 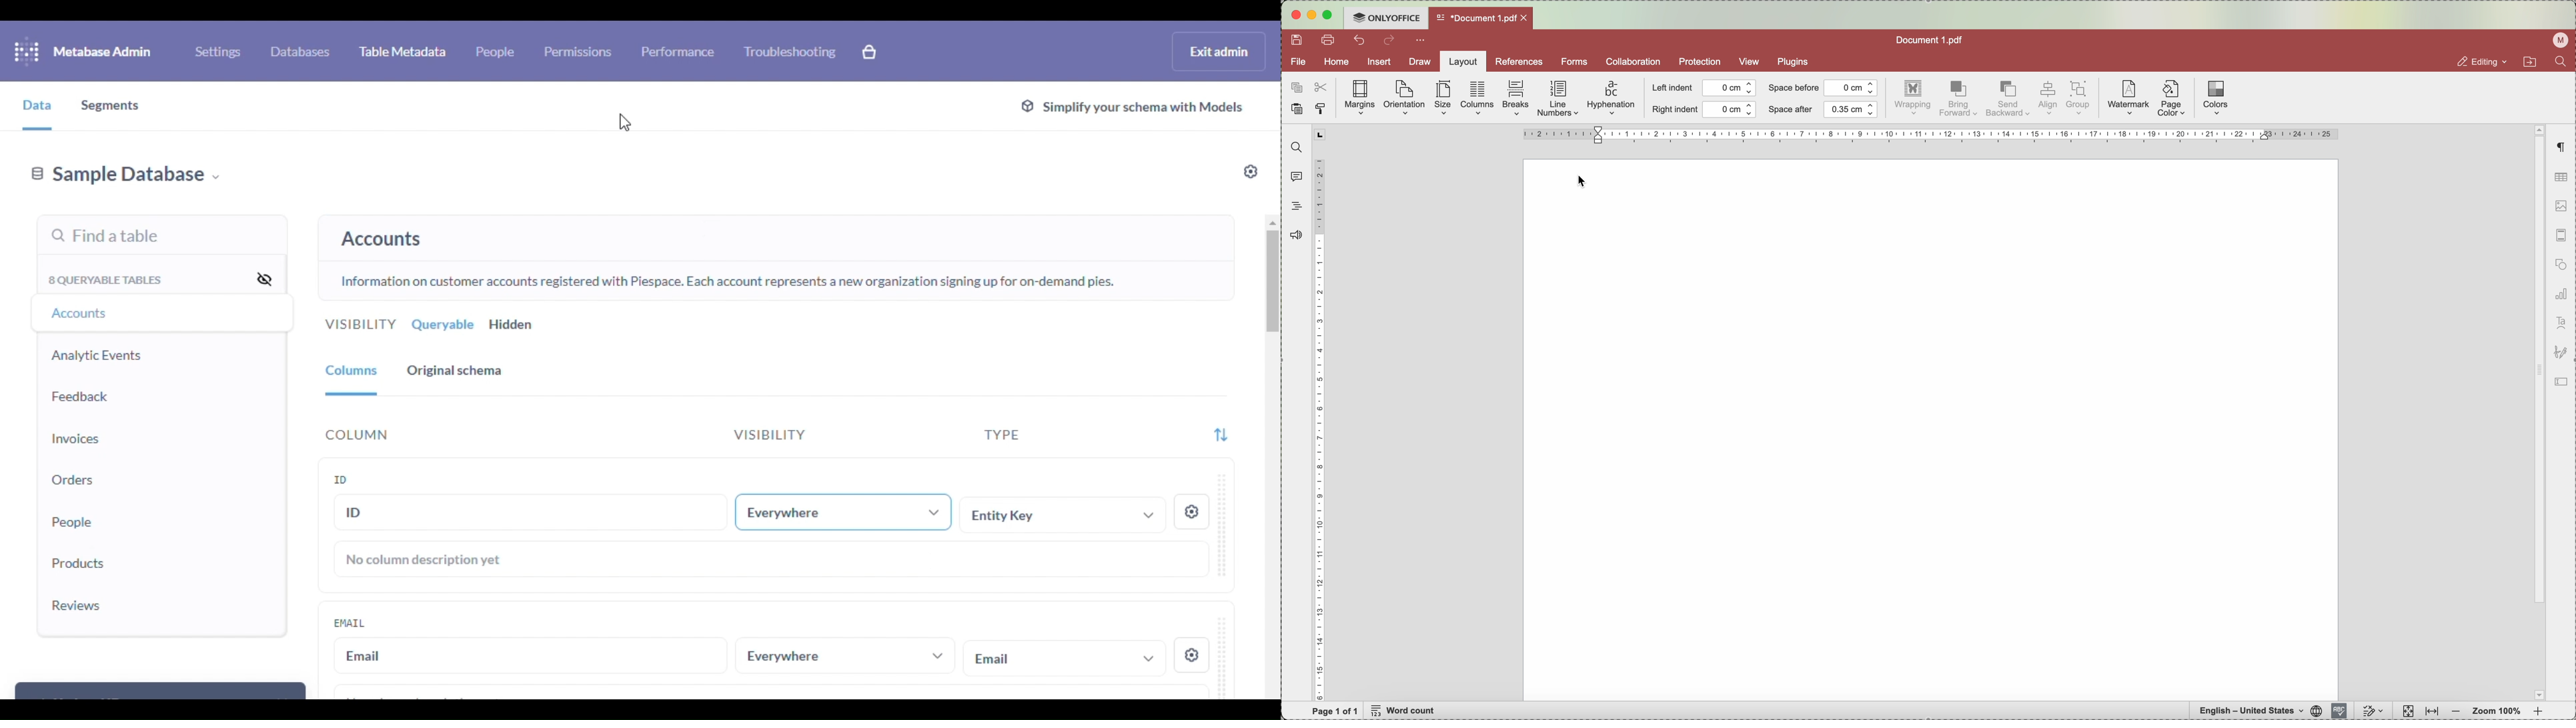 I want to click on cursor, so click(x=628, y=121).